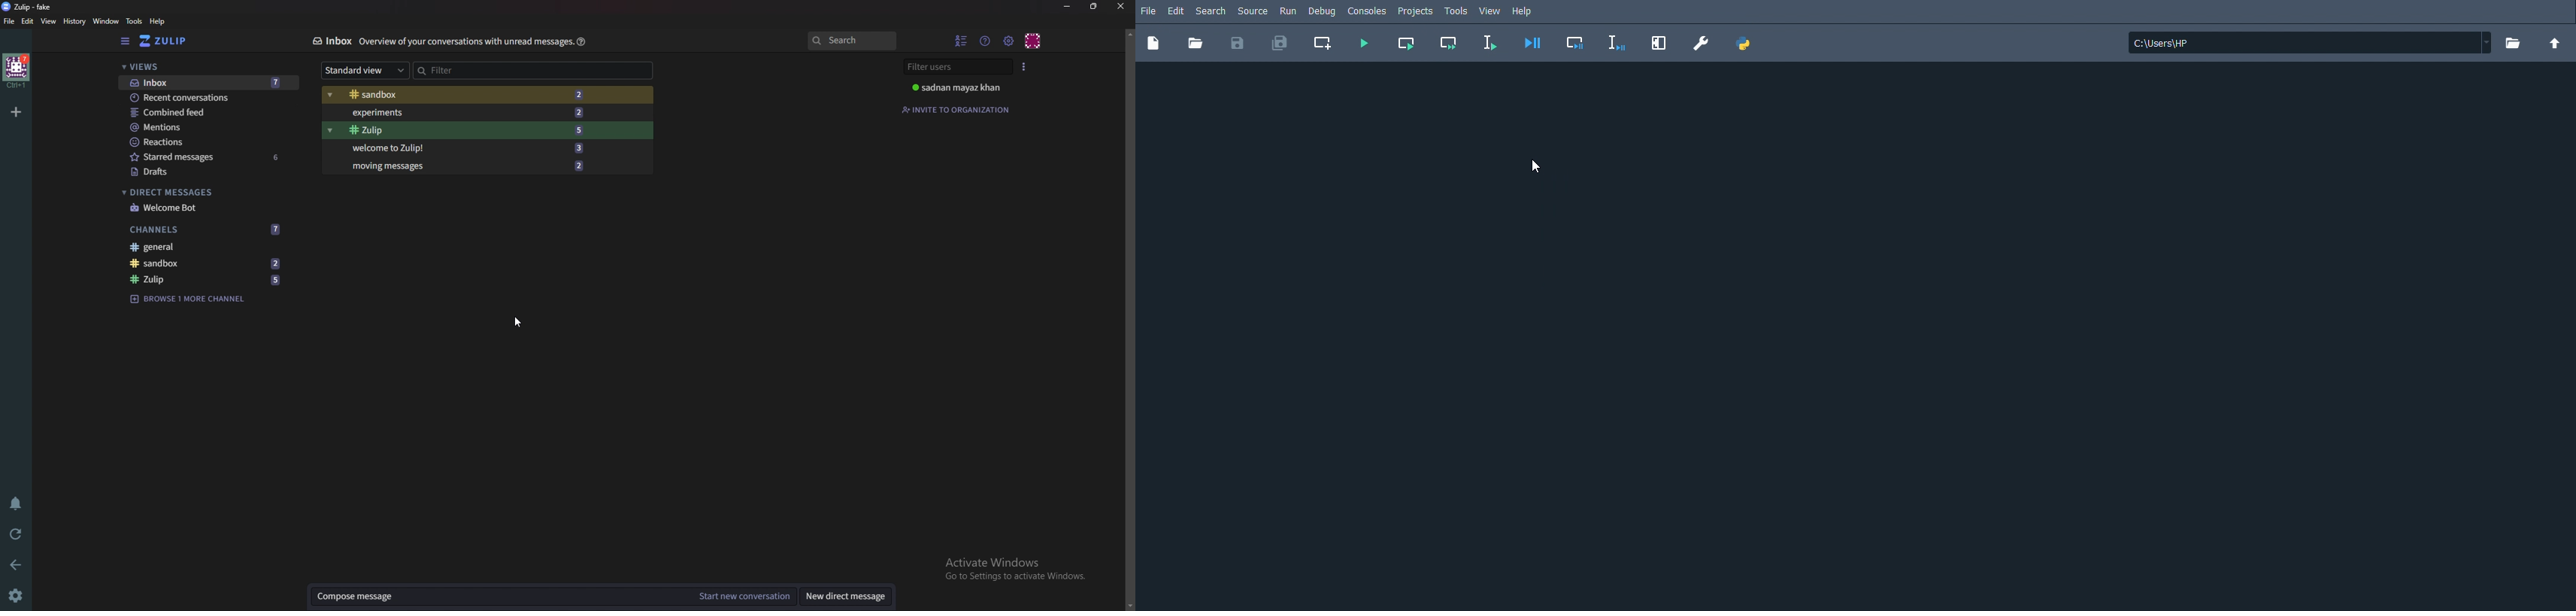 The image size is (2576, 616). What do you see at coordinates (851, 40) in the screenshot?
I see `search` at bounding box center [851, 40].